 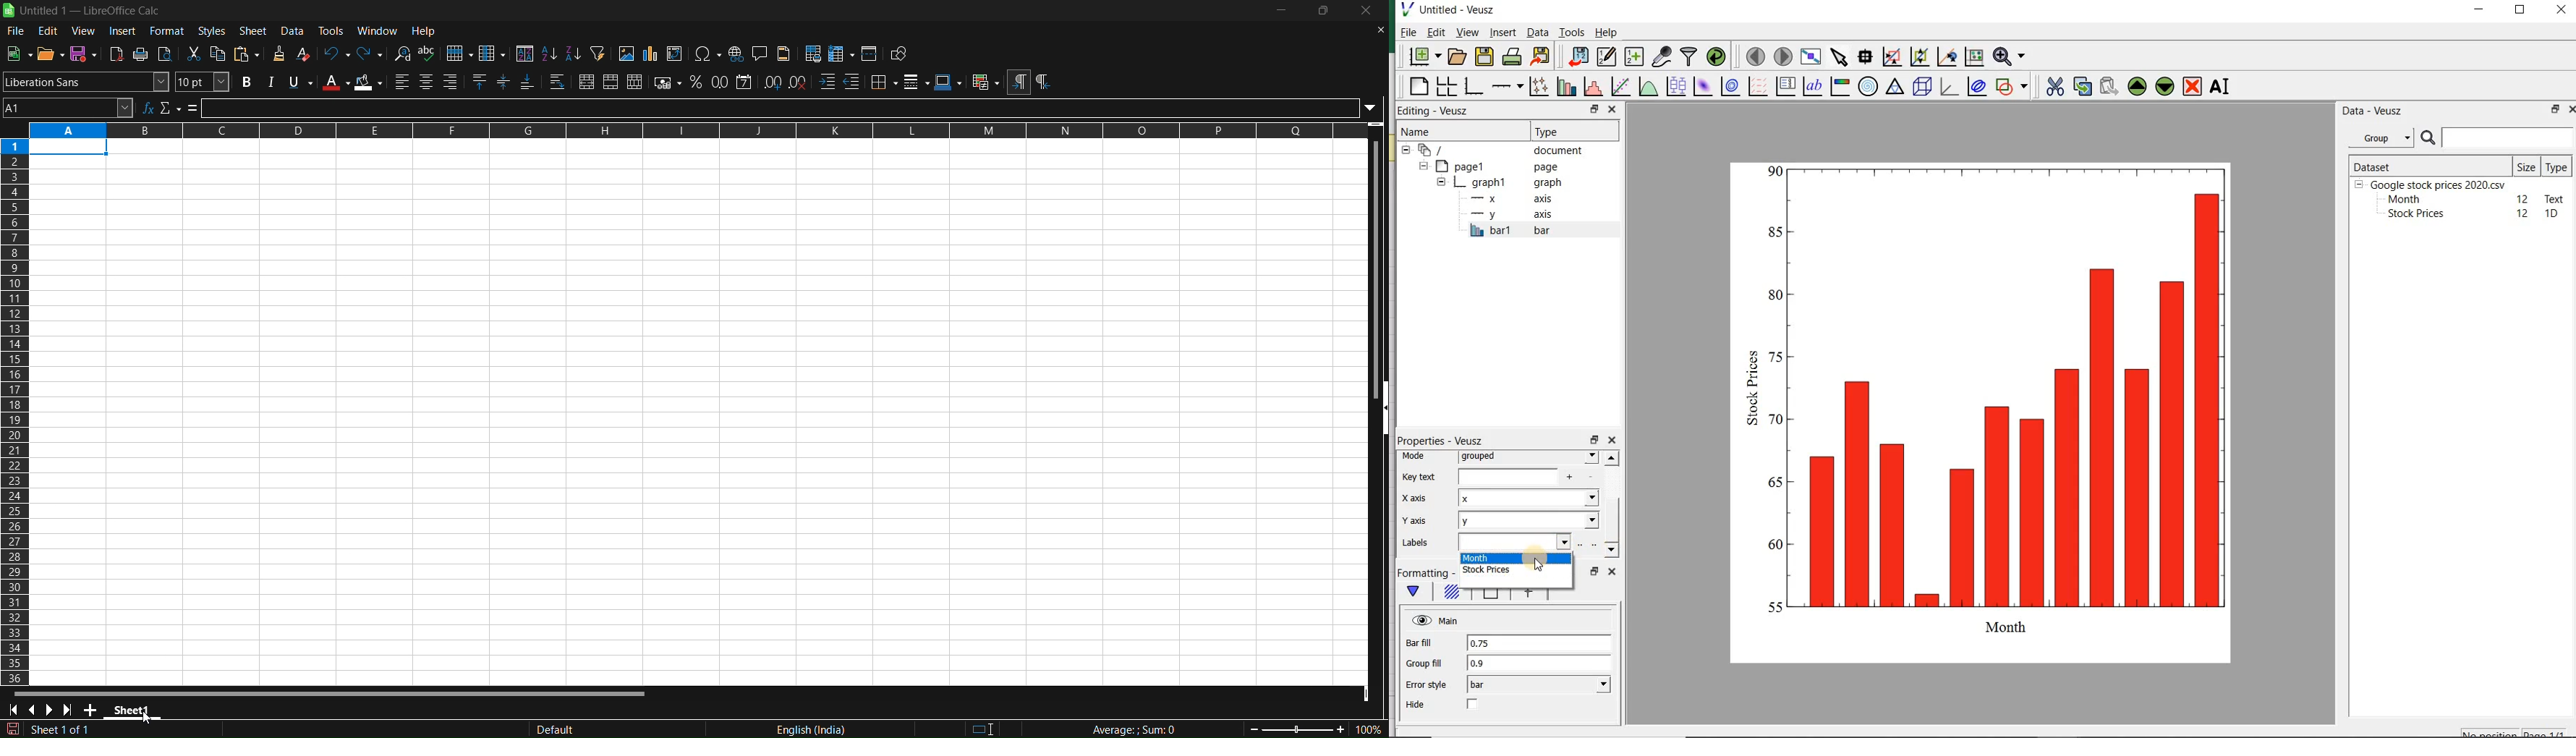 I want to click on Group datasets with property given, so click(x=2377, y=138).